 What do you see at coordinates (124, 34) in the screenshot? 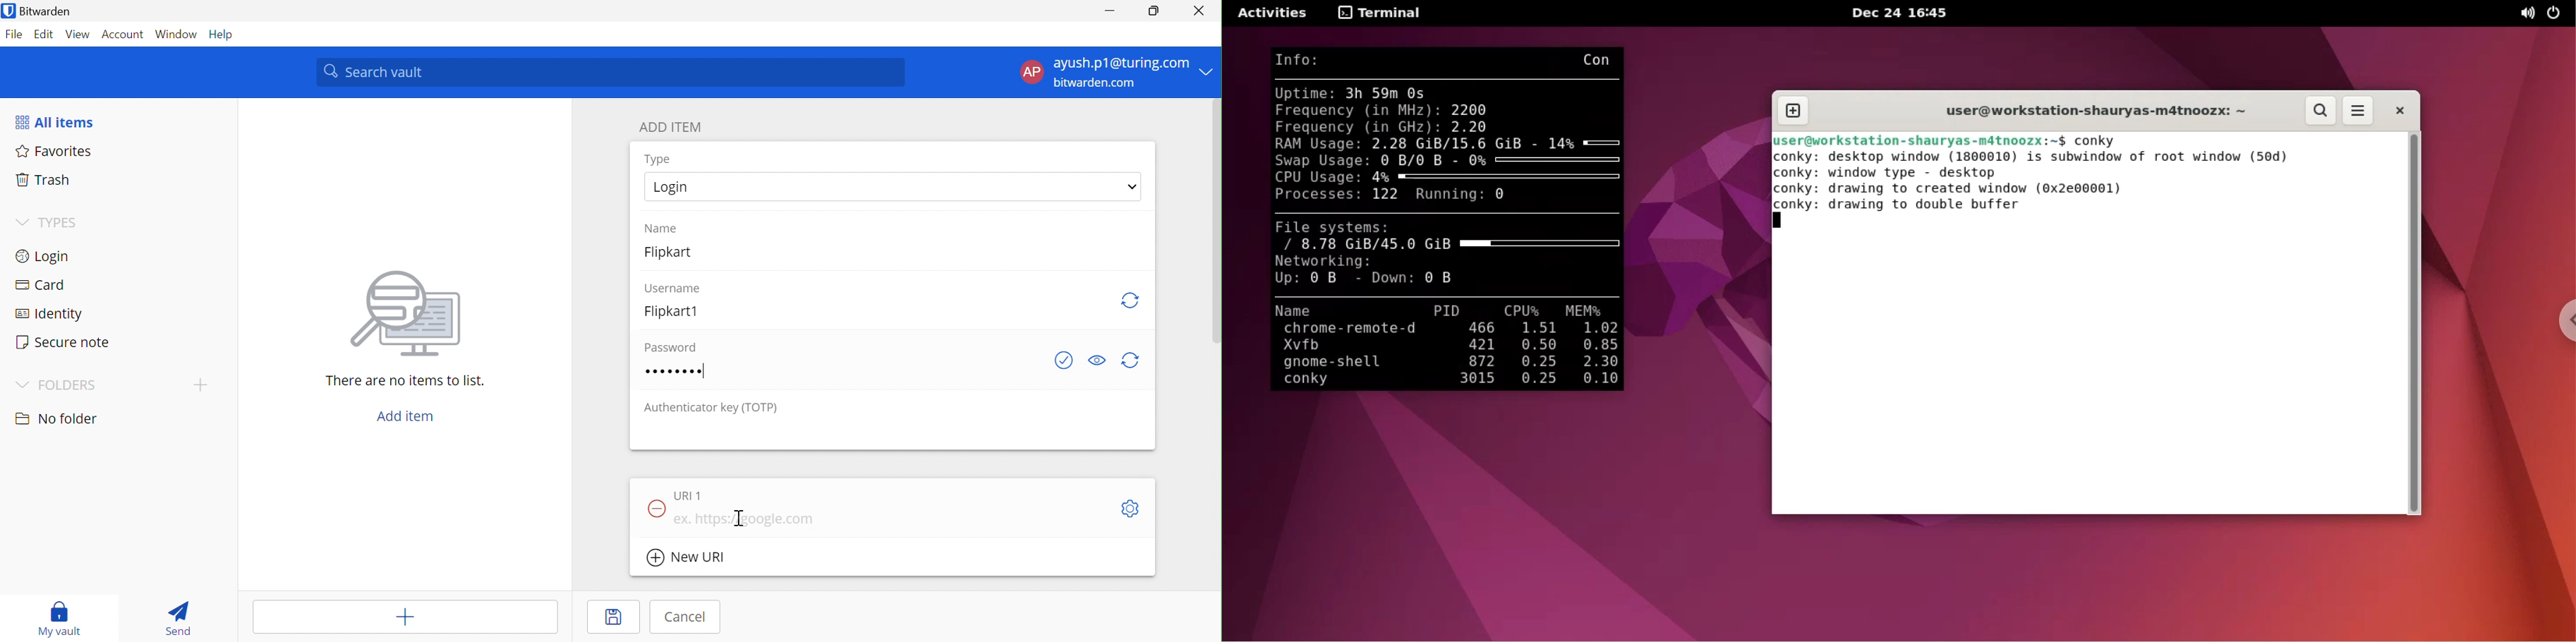
I see `Account` at bounding box center [124, 34].